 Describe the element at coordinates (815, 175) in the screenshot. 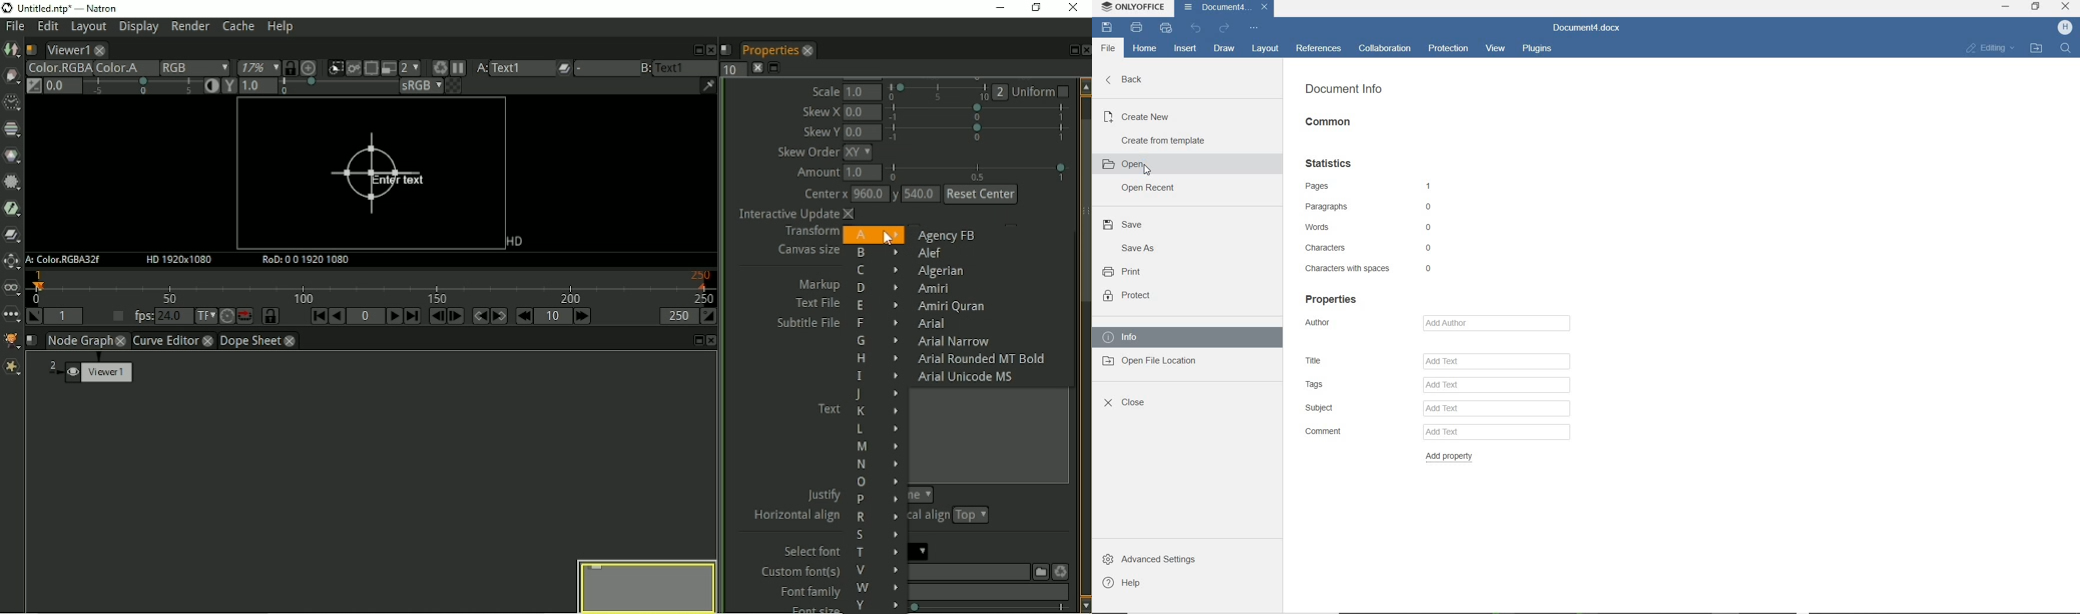

I see `Amount` at that location.